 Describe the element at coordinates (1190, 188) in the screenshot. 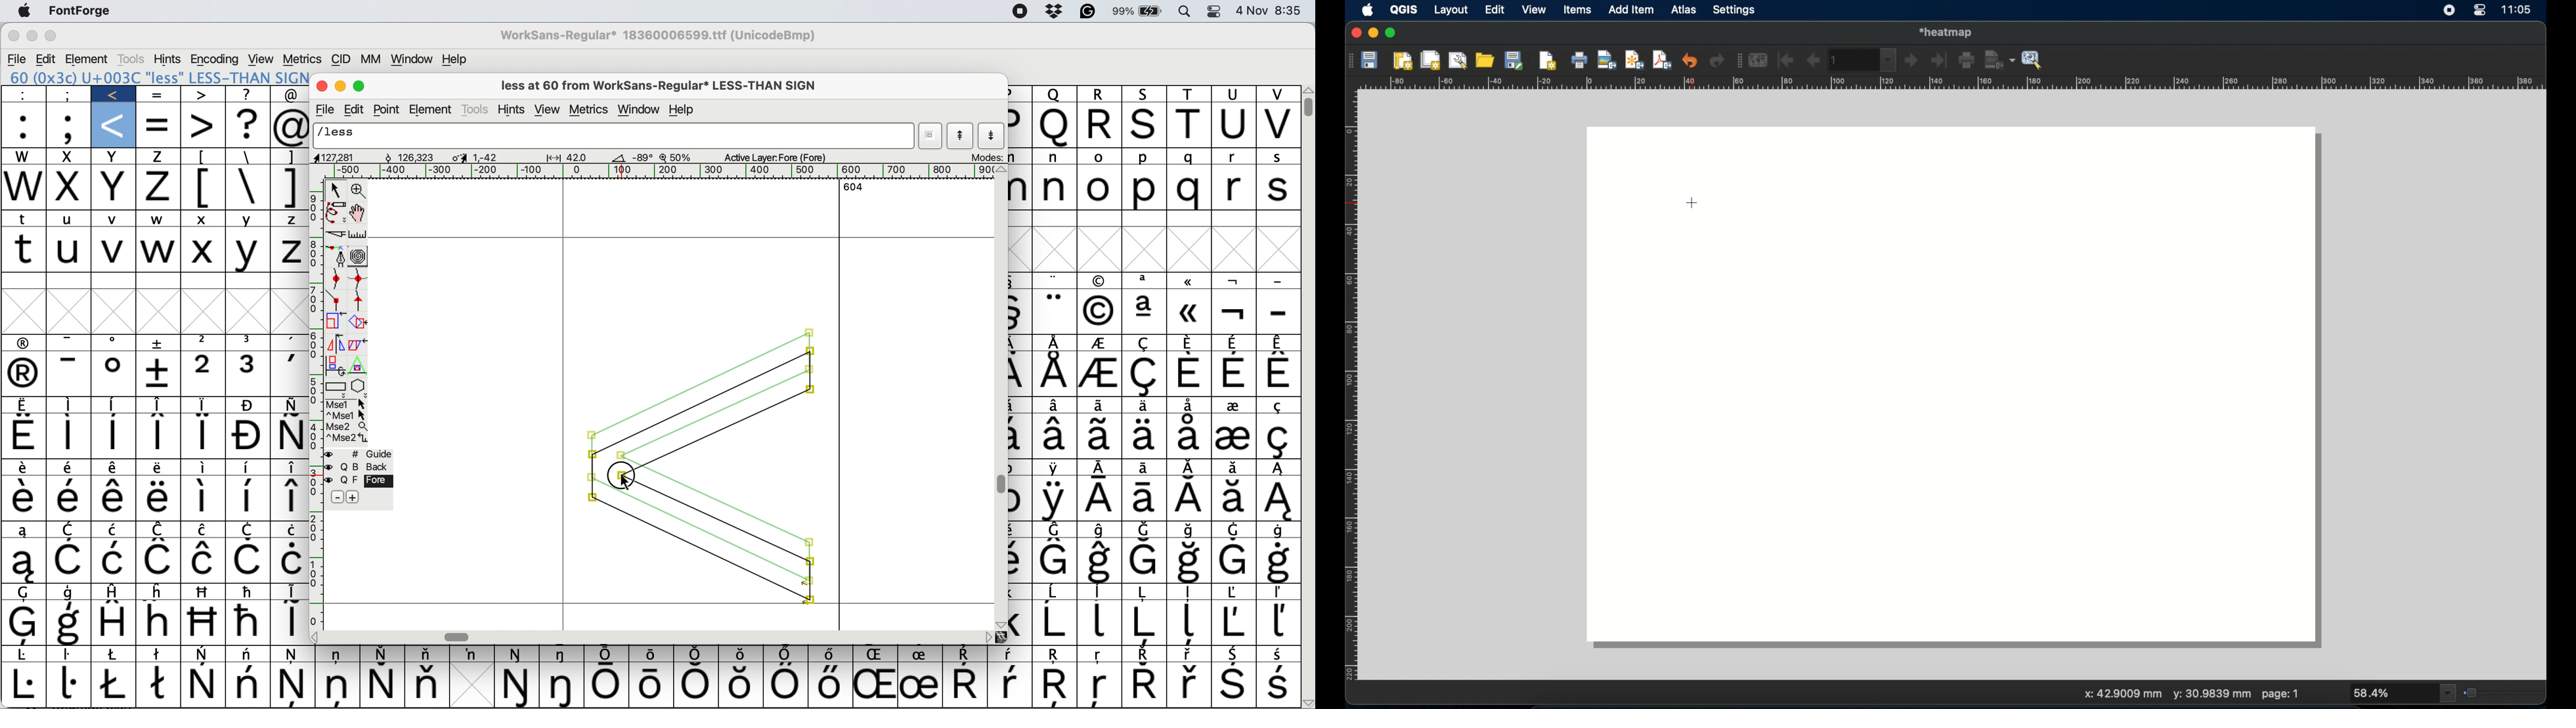

I see `q` at that location.